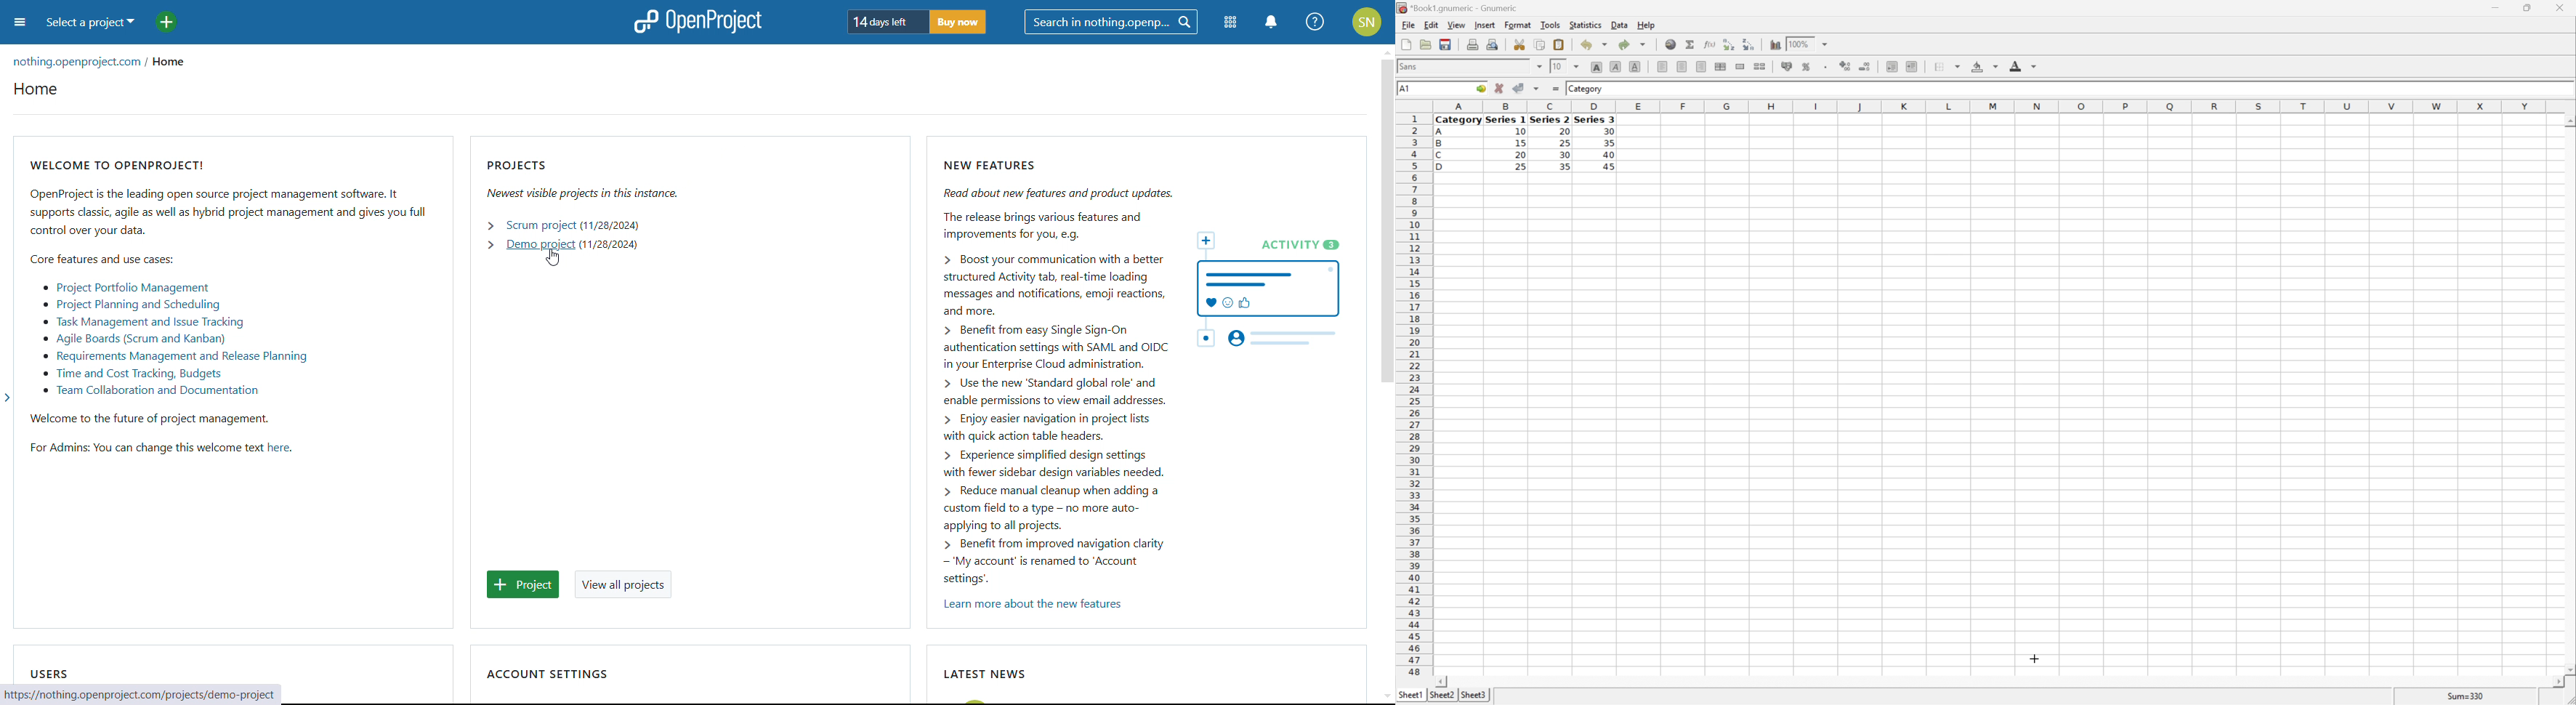 This screenshot has width=2576, height=728. What do you see at coordinates (1783, 66) in the screenshot?
I see `Format the selection as accounting` at bounding box center [1783, 66].